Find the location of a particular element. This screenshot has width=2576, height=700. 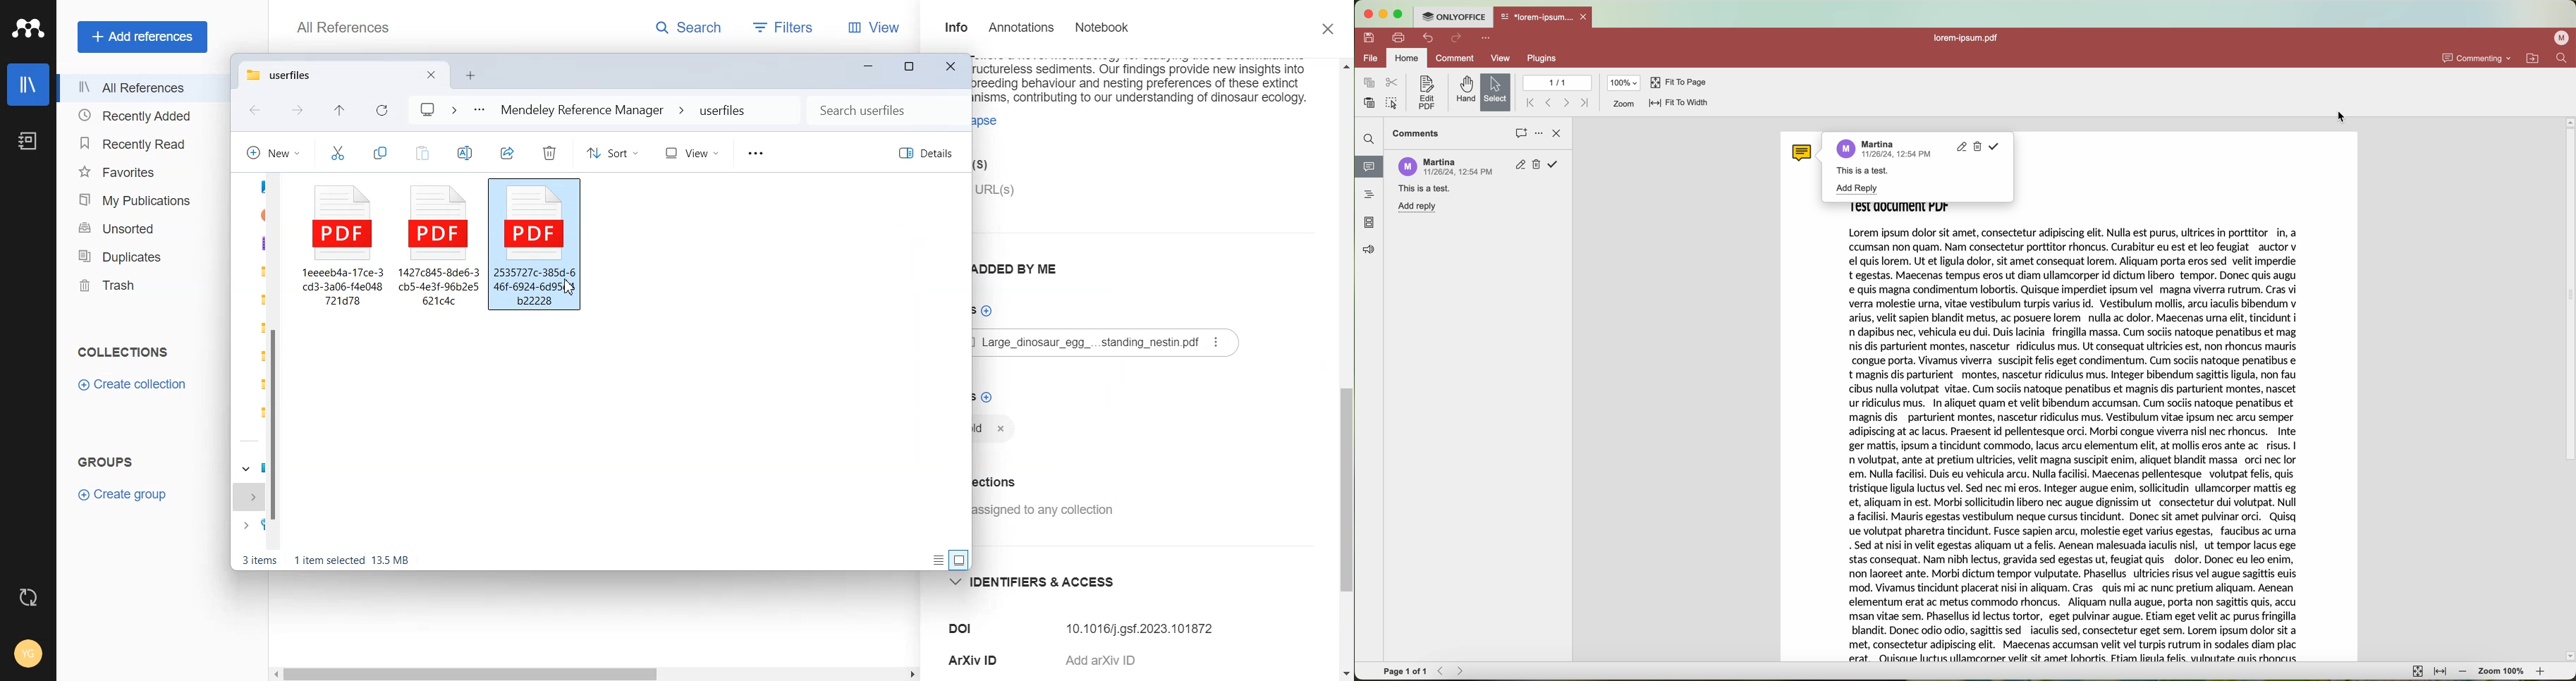

navigate arrows is located at coordinates (1452, 671).